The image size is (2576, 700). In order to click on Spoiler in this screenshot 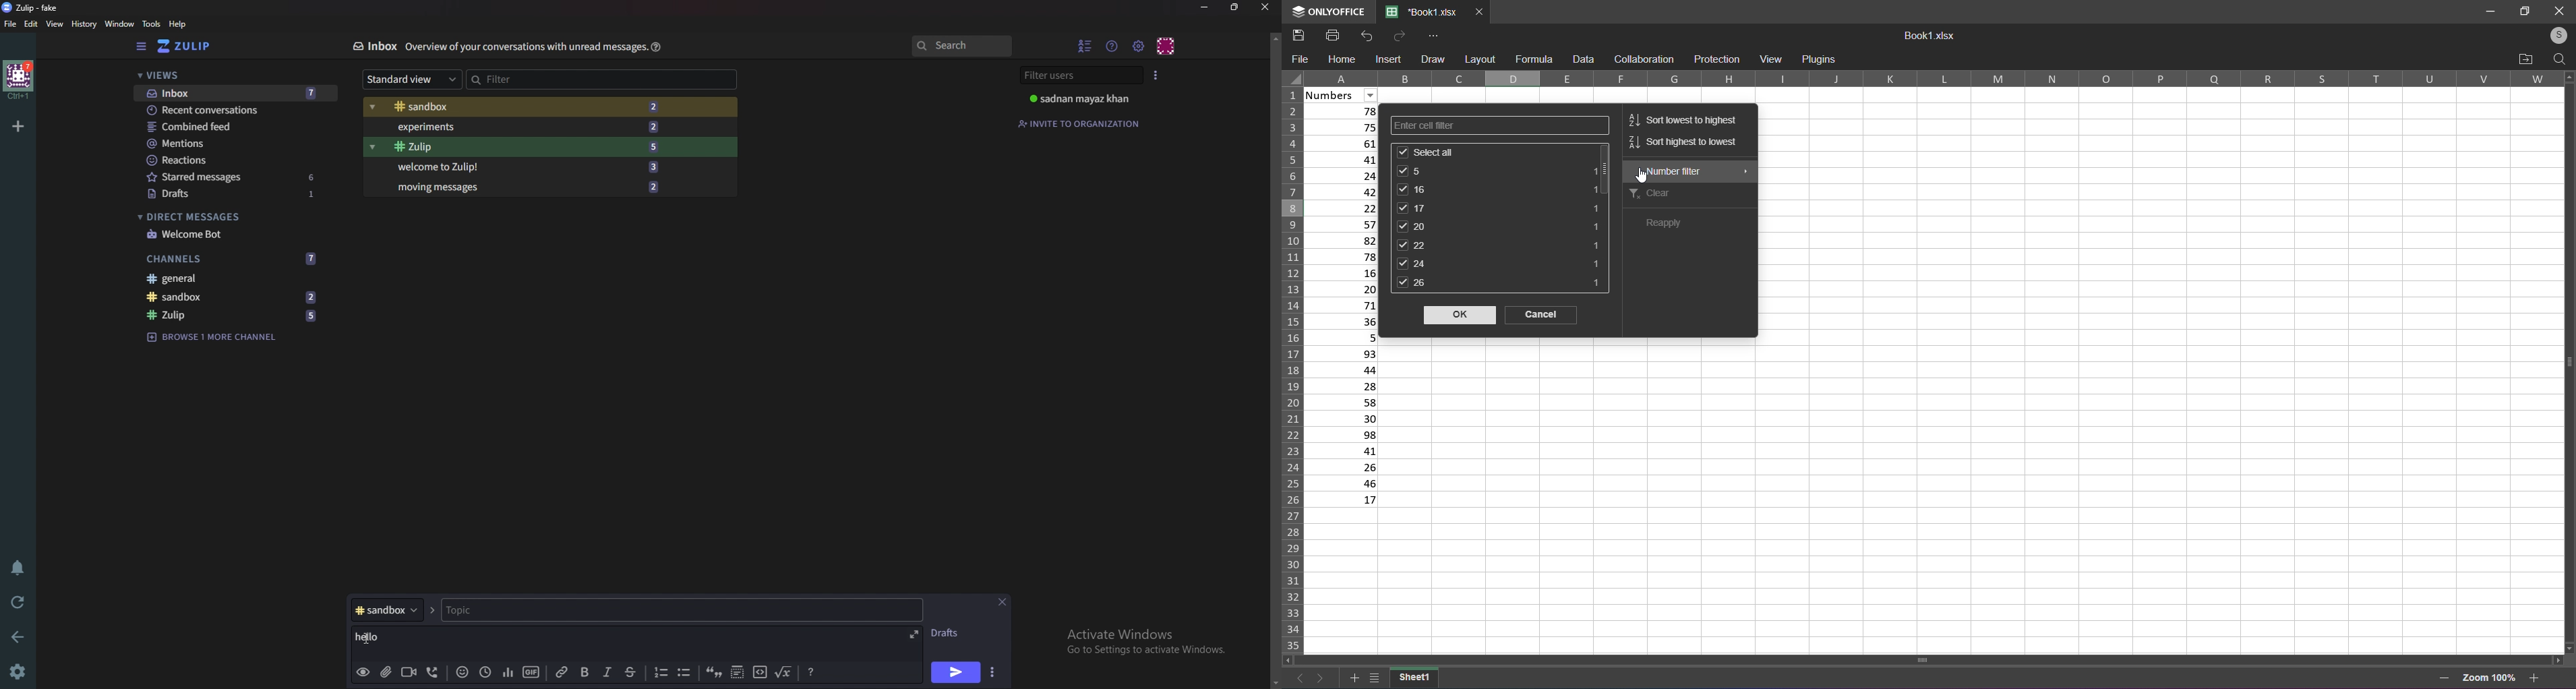, I will do `click(738, 673)`.